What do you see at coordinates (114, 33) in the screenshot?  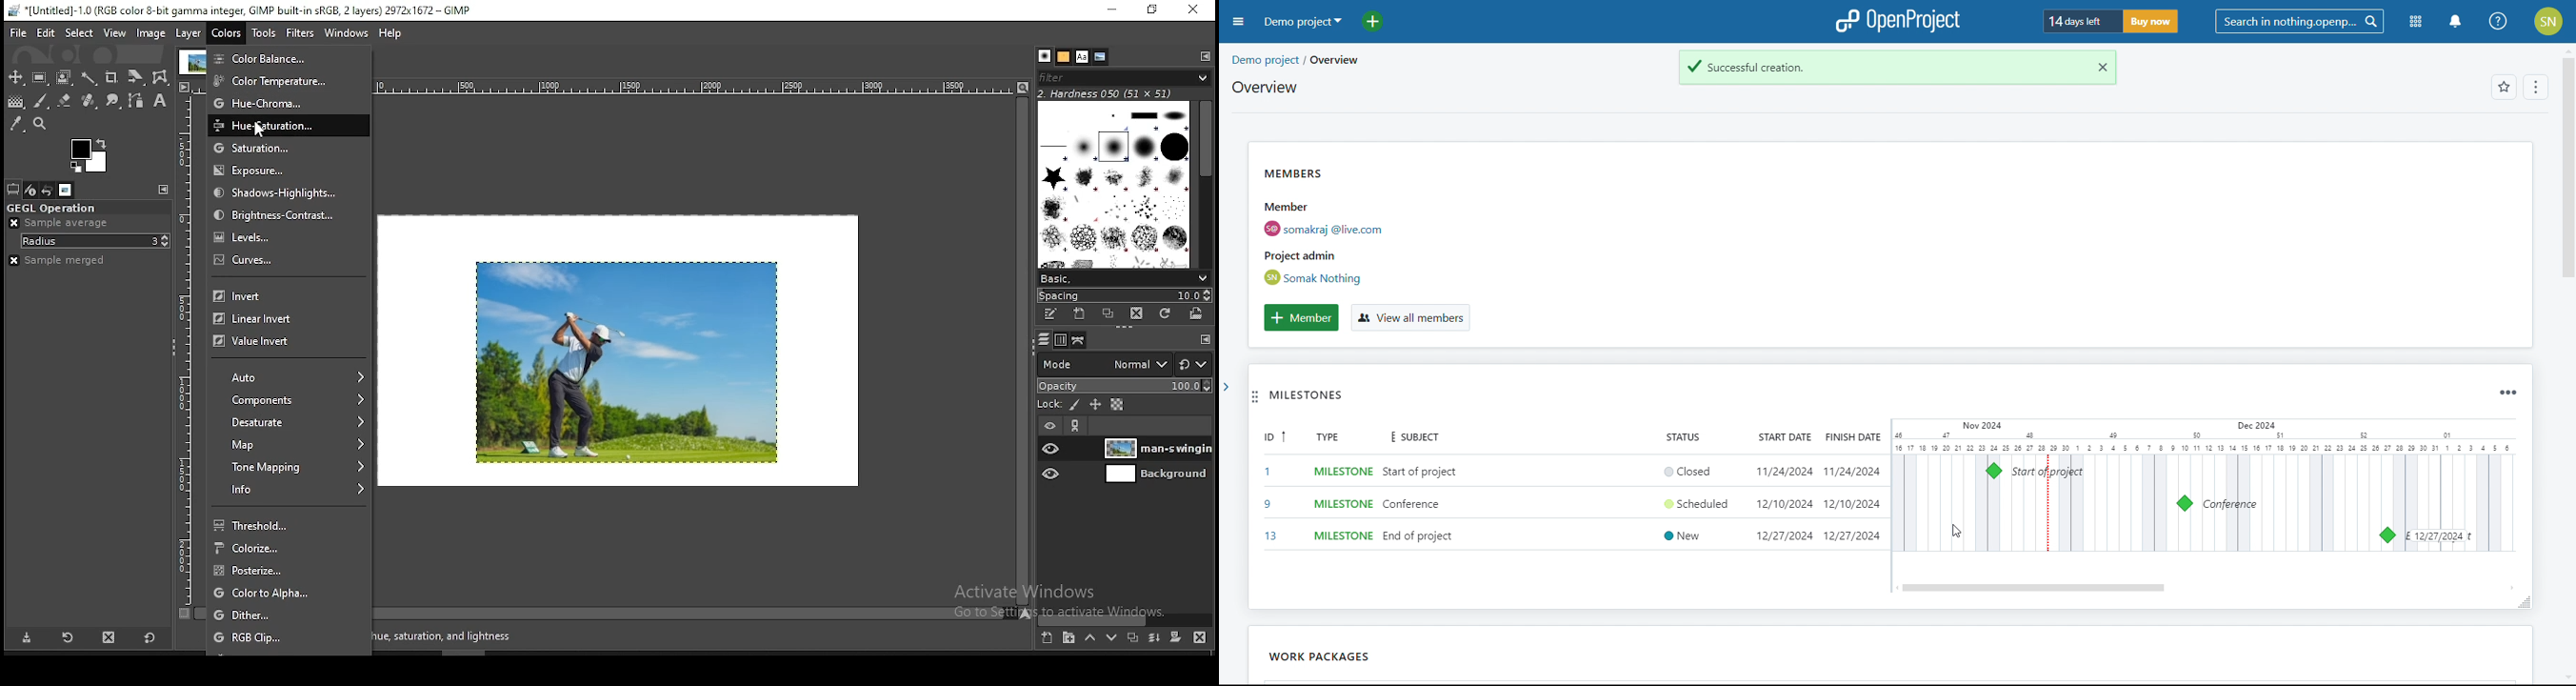 I see `view` at bounding box center [114, 33].